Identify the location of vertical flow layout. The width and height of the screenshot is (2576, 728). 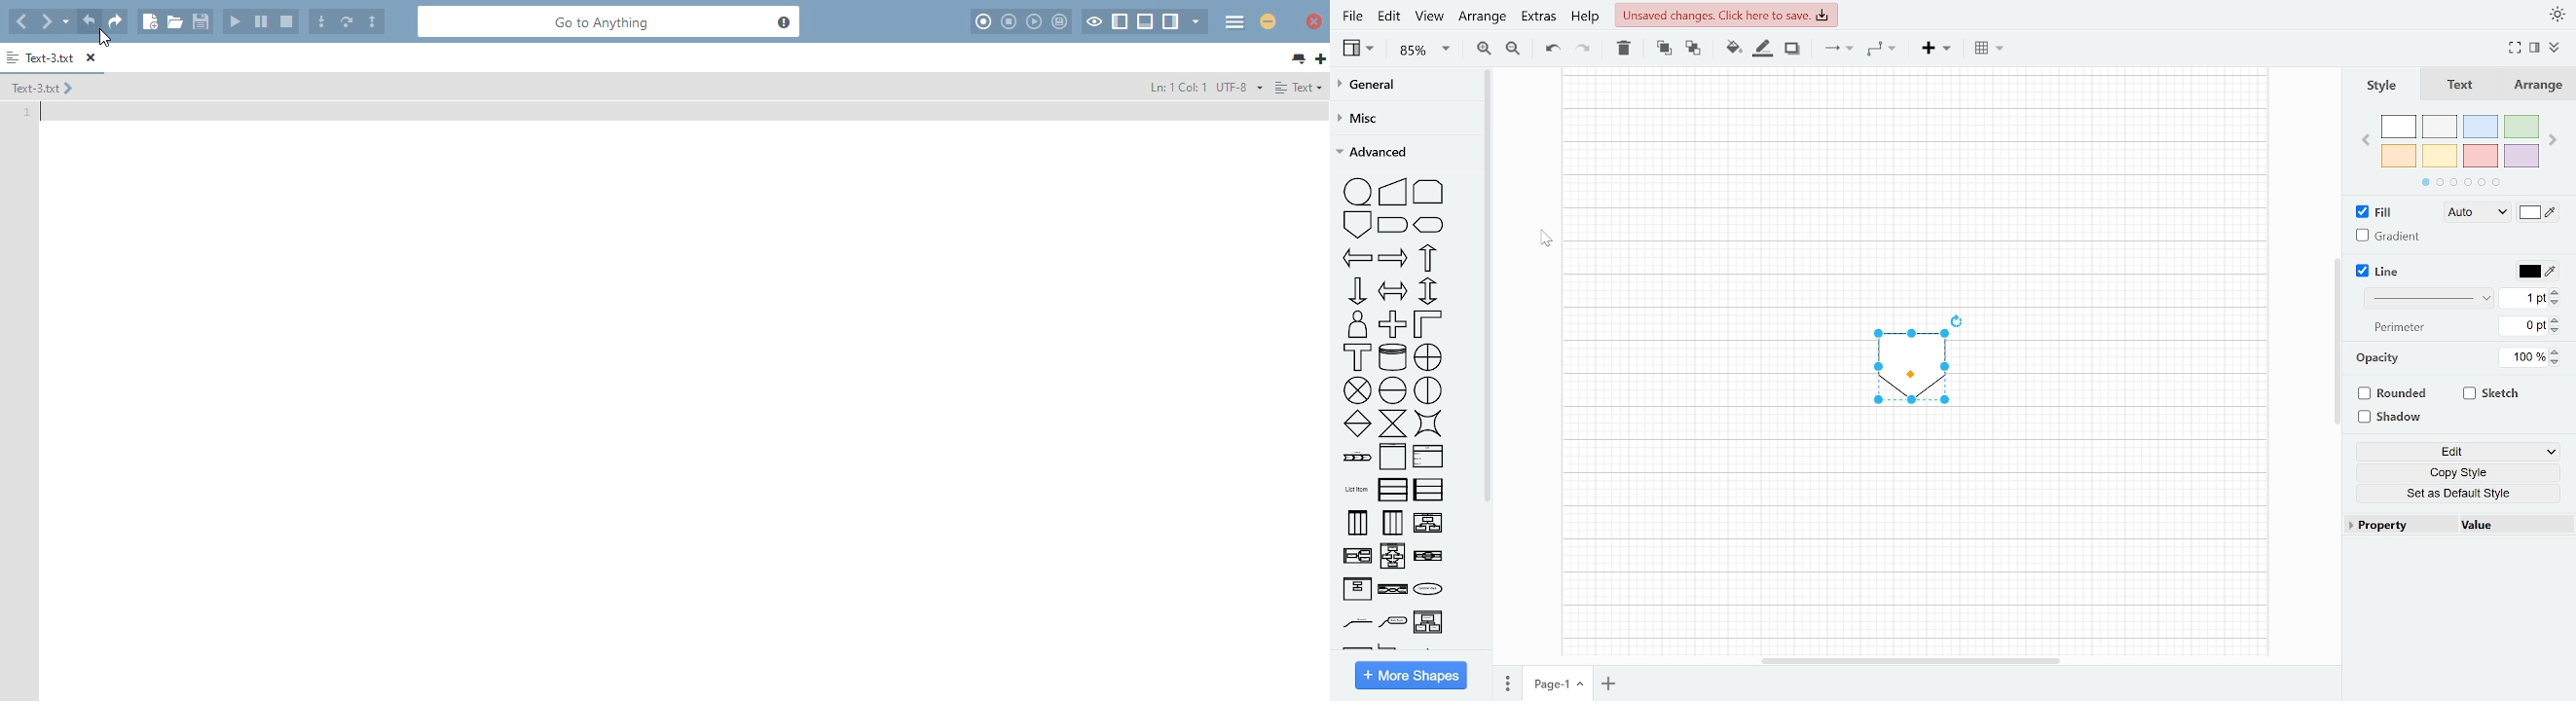
(1357, 558).